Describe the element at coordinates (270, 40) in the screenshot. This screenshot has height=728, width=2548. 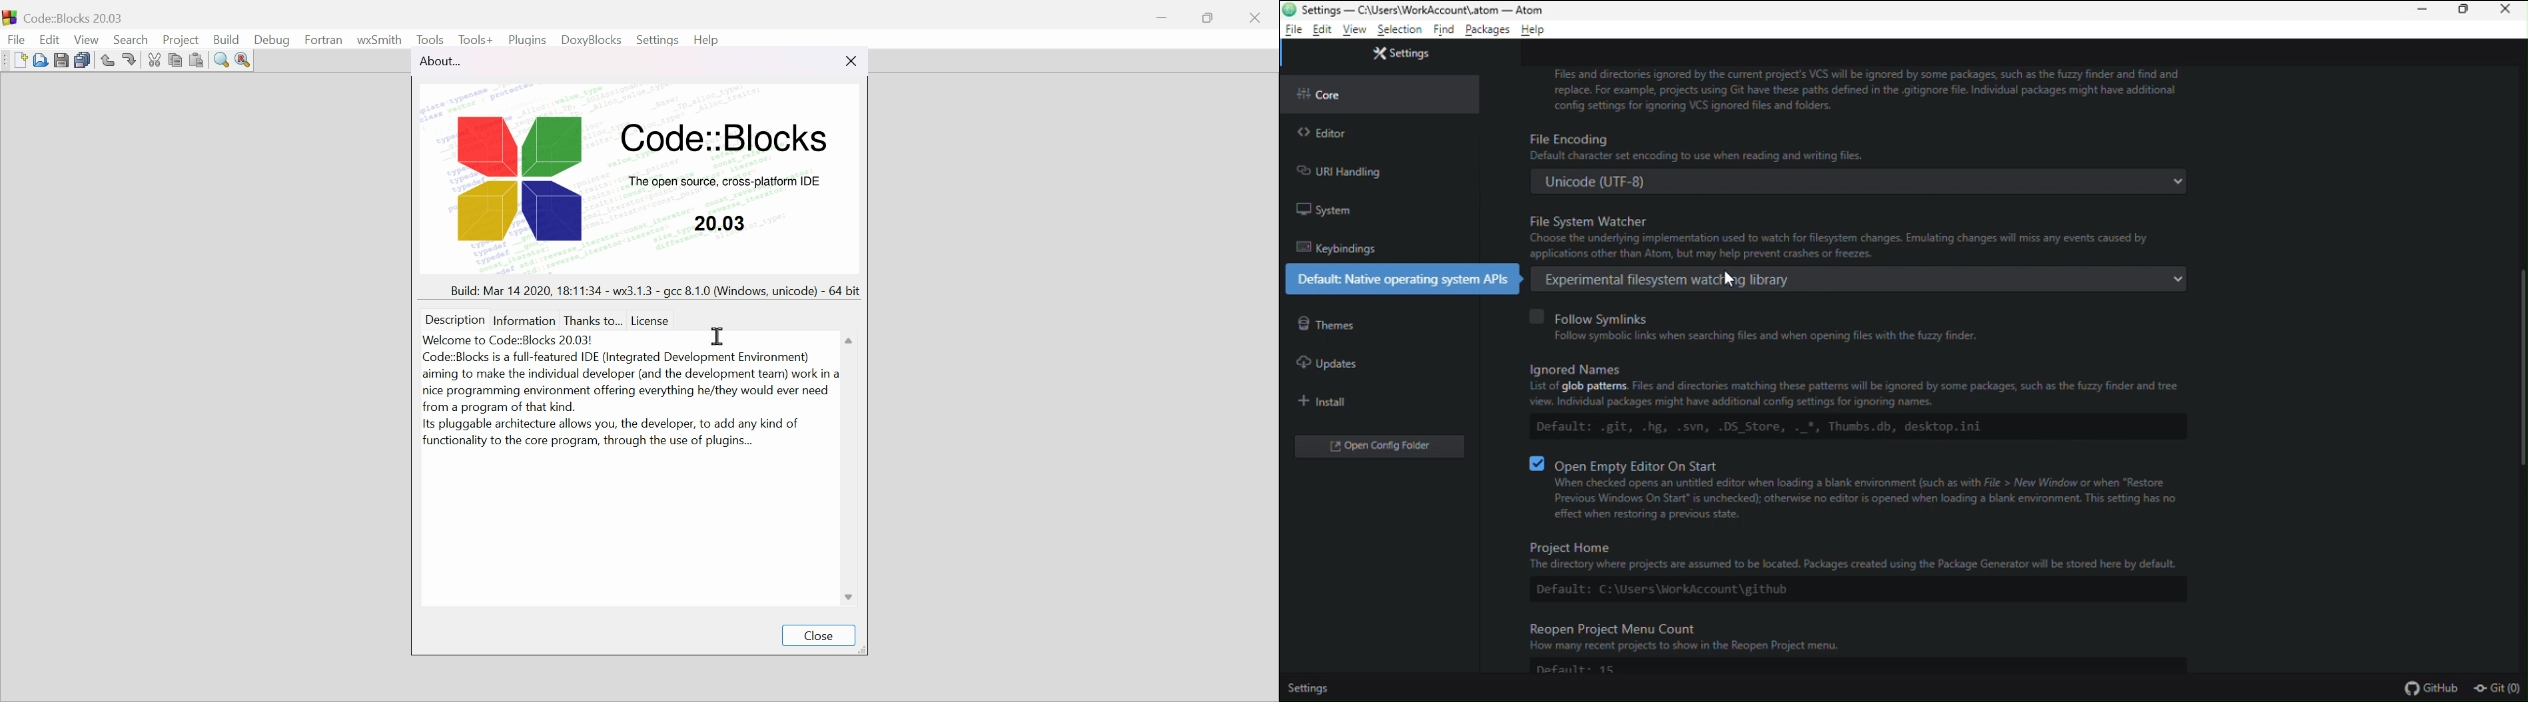
I see `Debug` at that location.